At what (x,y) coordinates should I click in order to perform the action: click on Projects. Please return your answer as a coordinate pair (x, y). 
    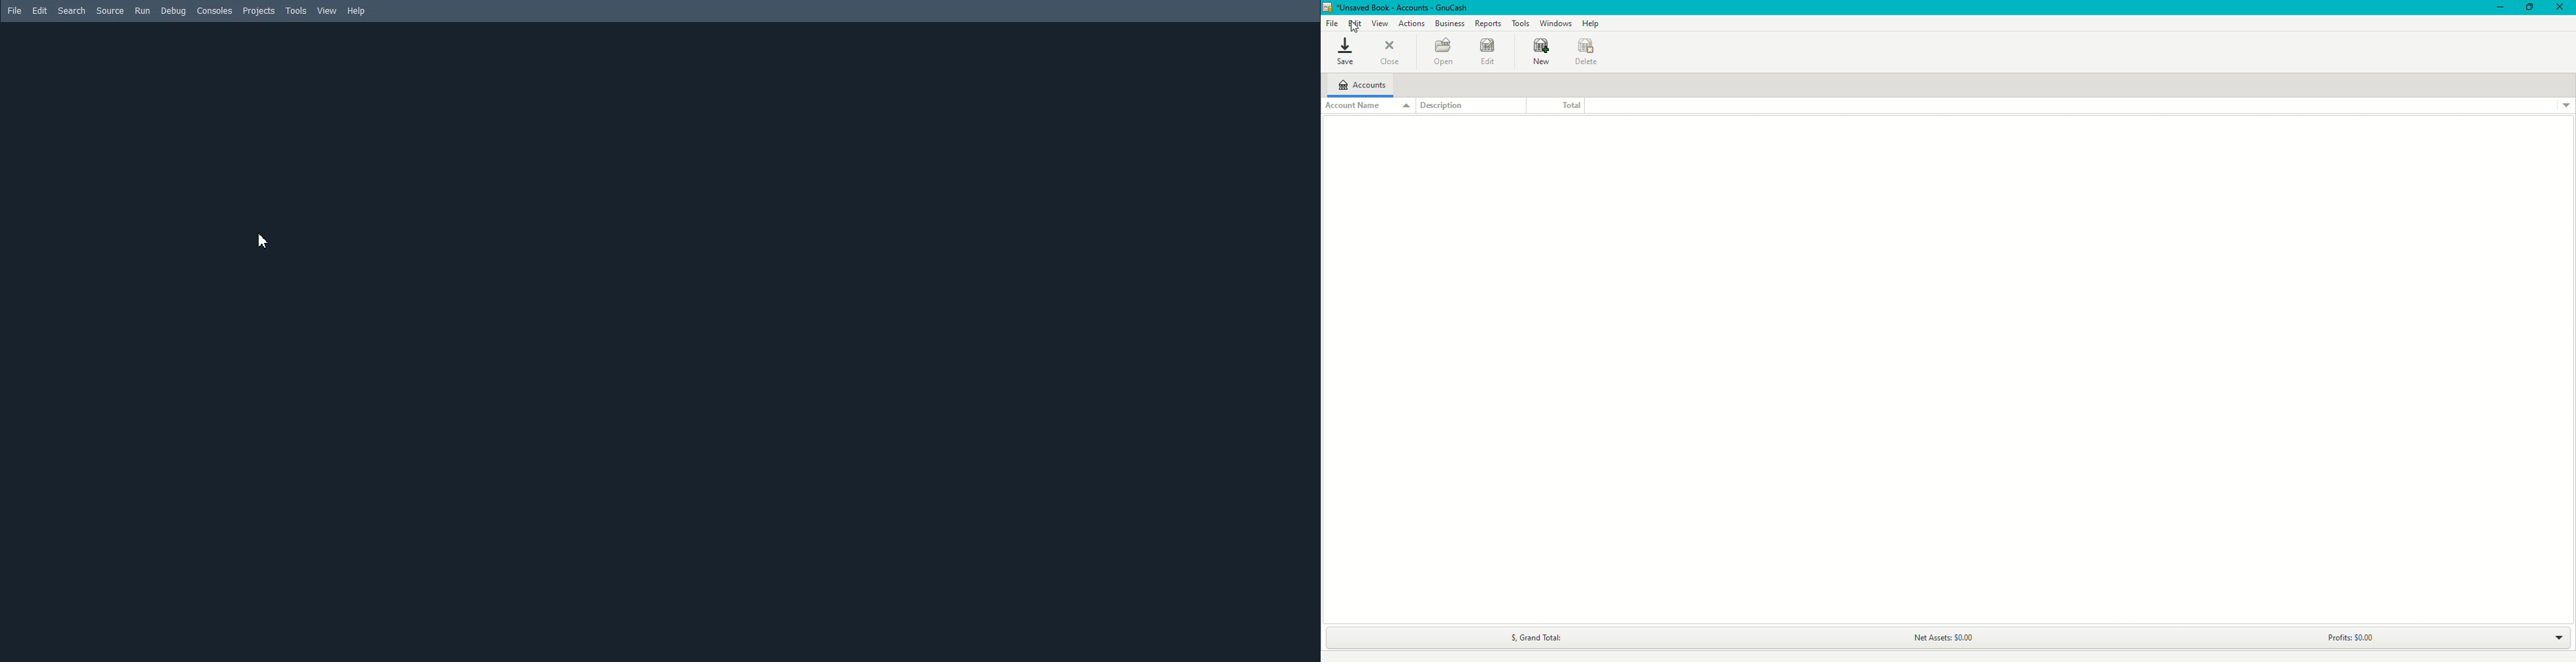
    Looking at the image, I should click on (260, 10).